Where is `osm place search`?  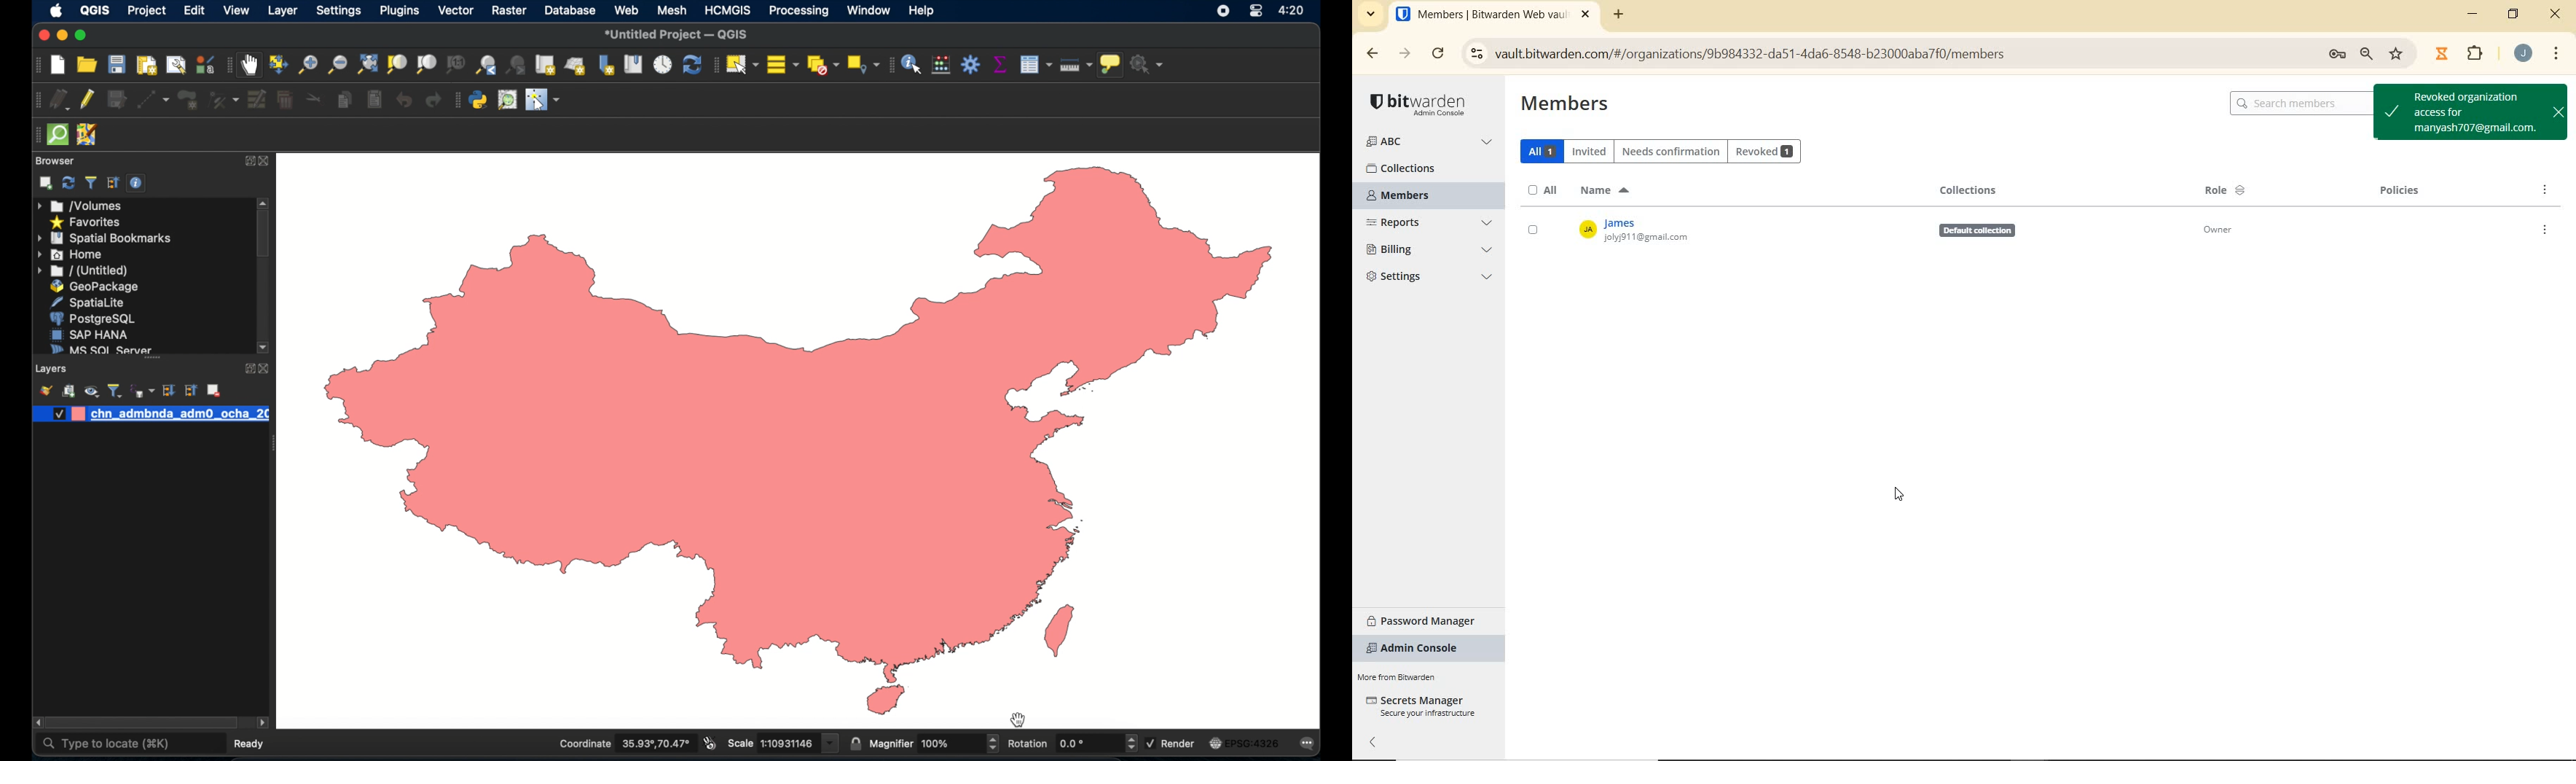 osm place search is located at coordinates (508, 100).